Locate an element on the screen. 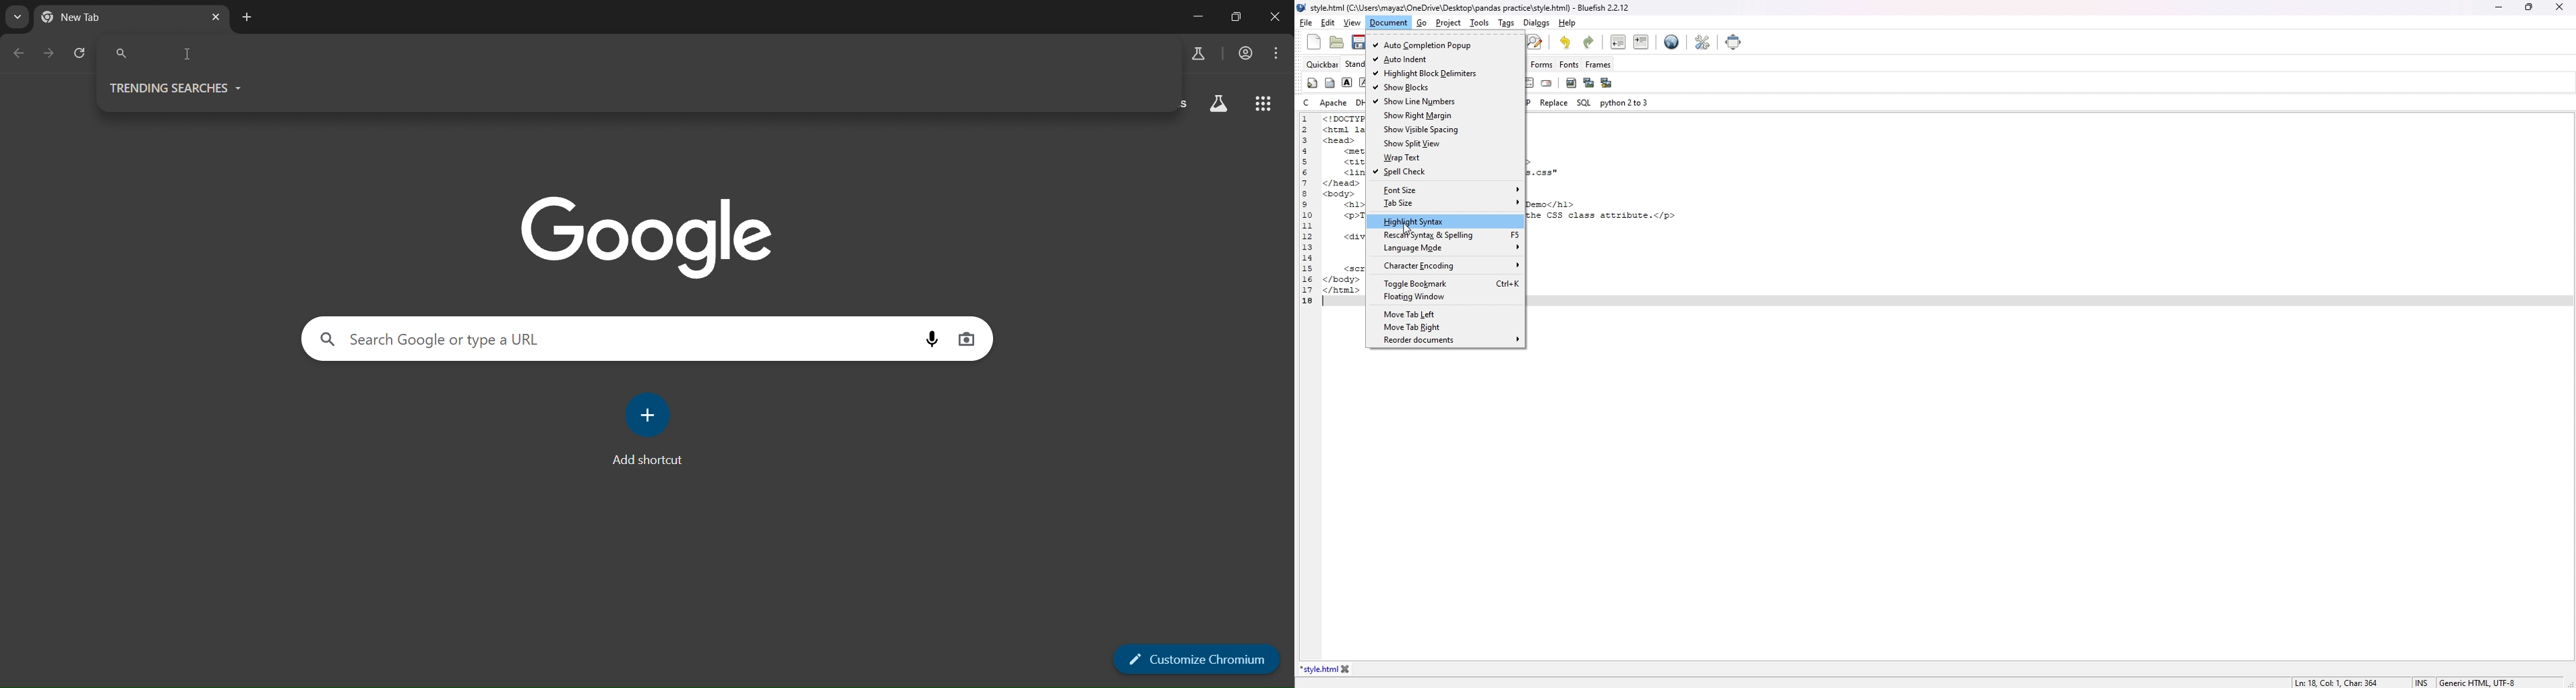 Image resolution: width=2576 pixels, height=700 pixels. go is located at coordinates (1423, 23).